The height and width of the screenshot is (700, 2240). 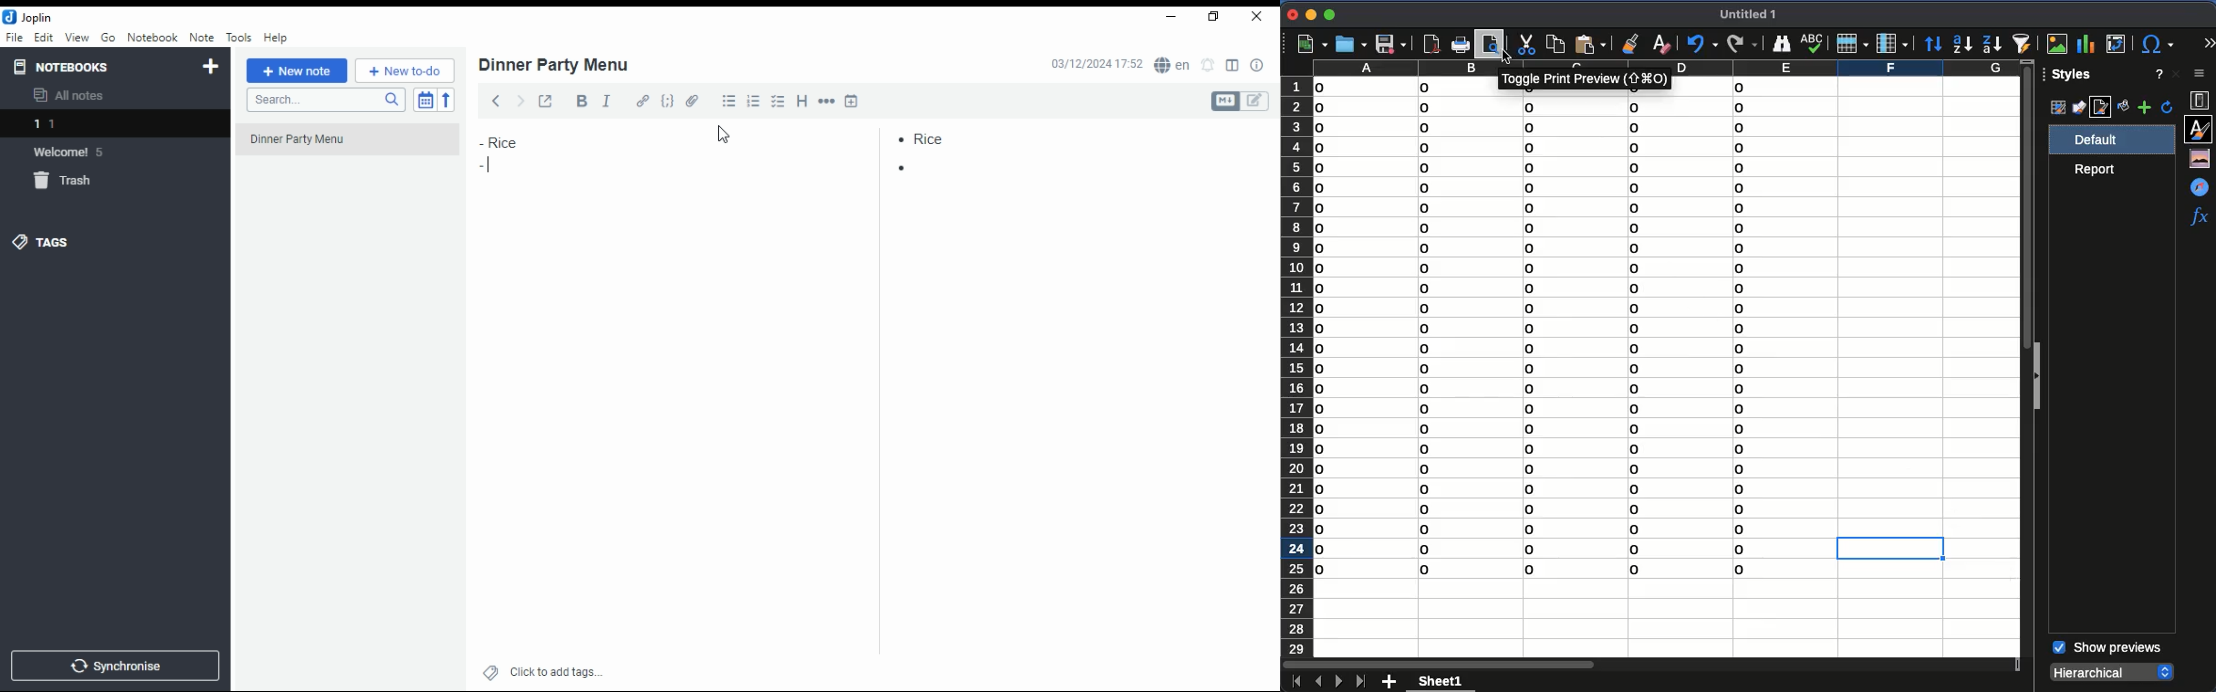 What do you see at coordinates (14, 37) in the screenshot?
I see `file` at bounding box center [14, 37].